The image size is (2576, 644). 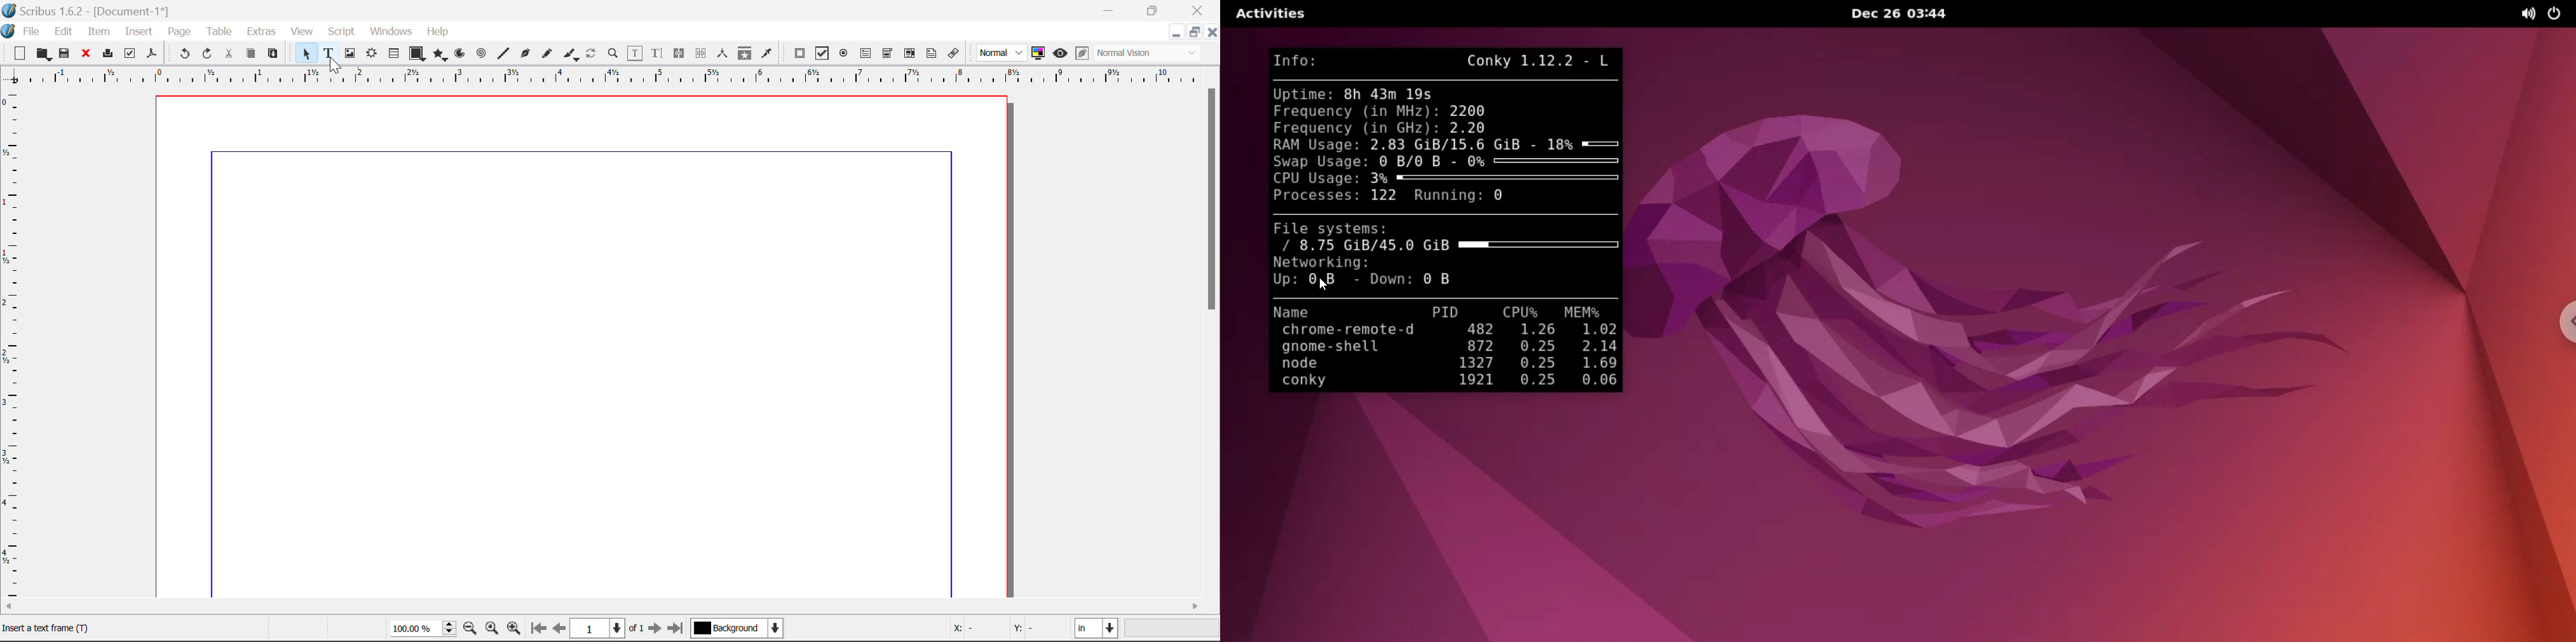 What do you see at coordinates (472, 630) in the screenshot?
I see `Zoom Out` at bounding box center [472, 630].